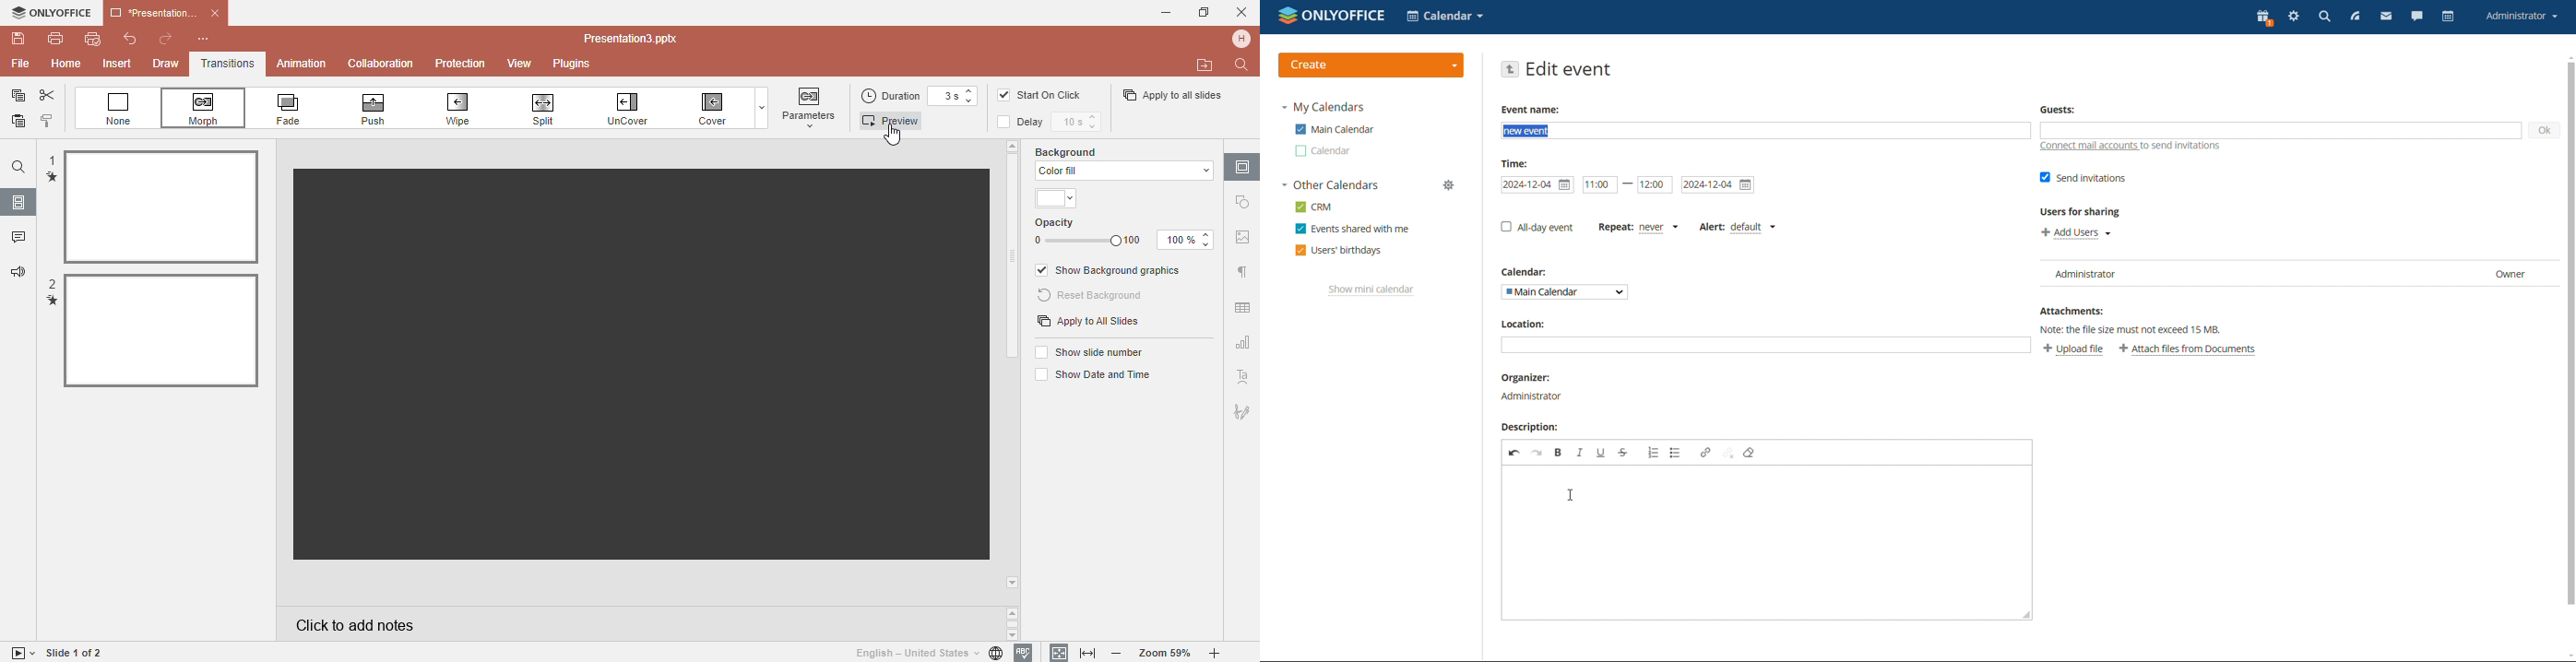  I want to click on end time, so click(1655, 184).